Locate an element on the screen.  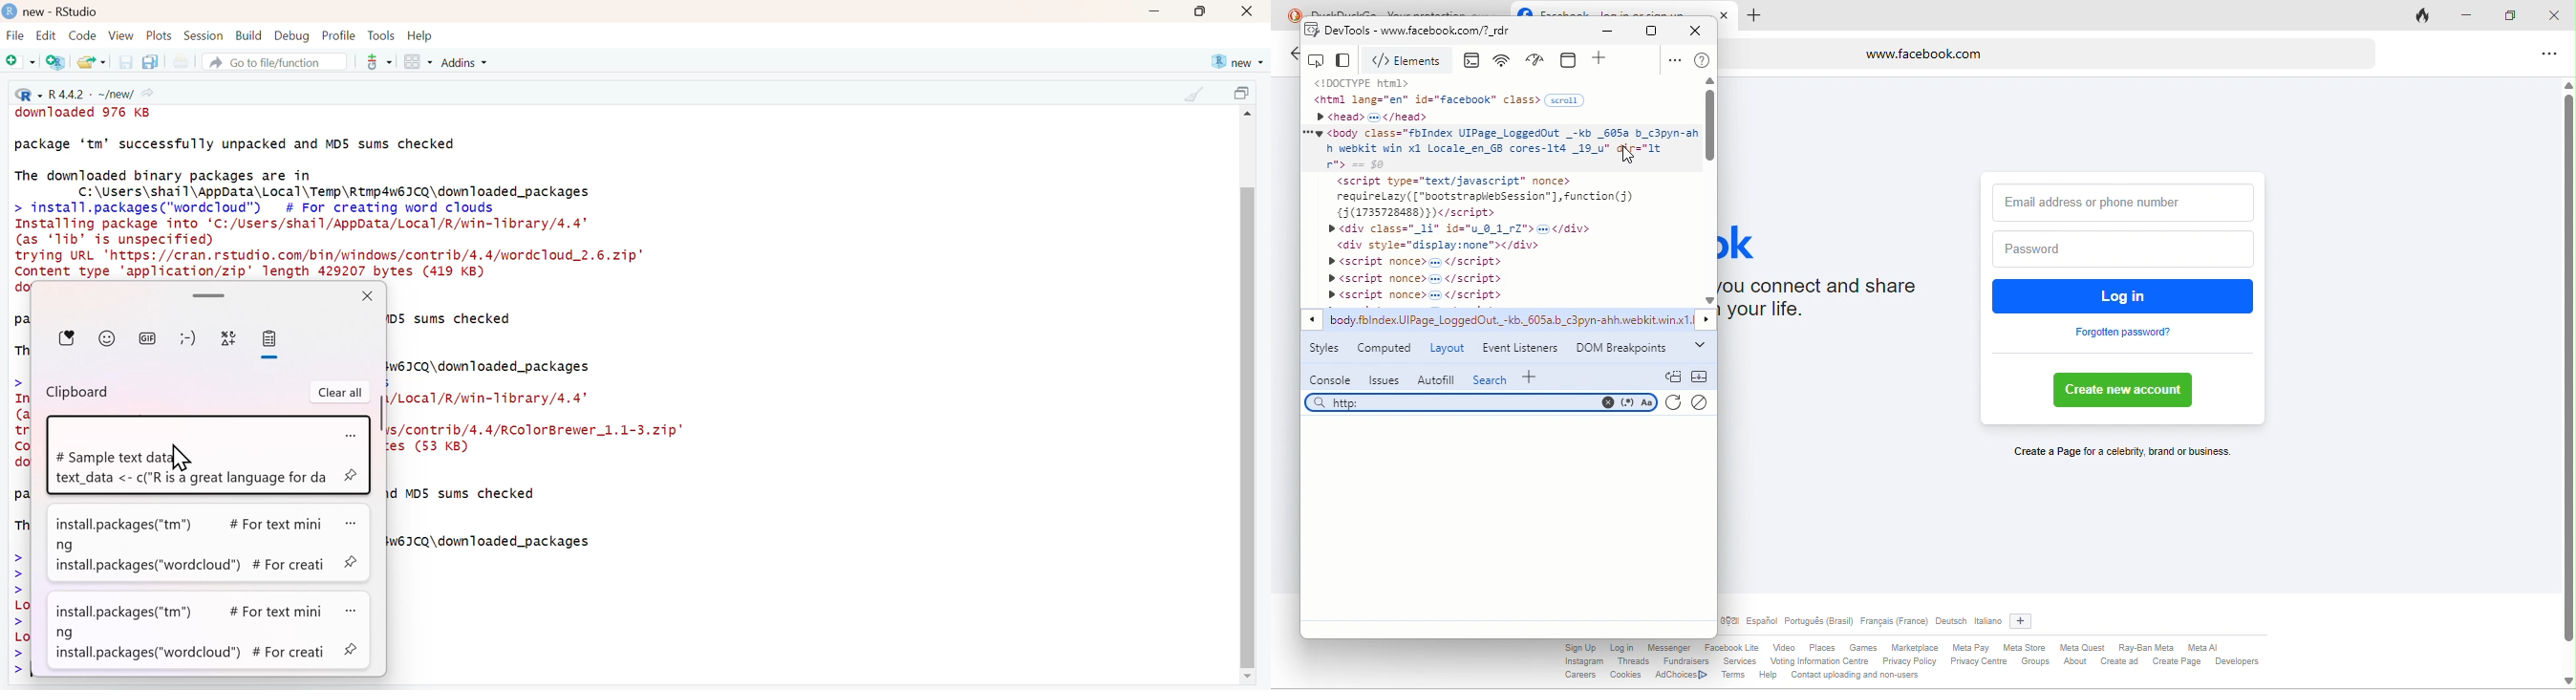
more options is located at coordinates (352, 611).